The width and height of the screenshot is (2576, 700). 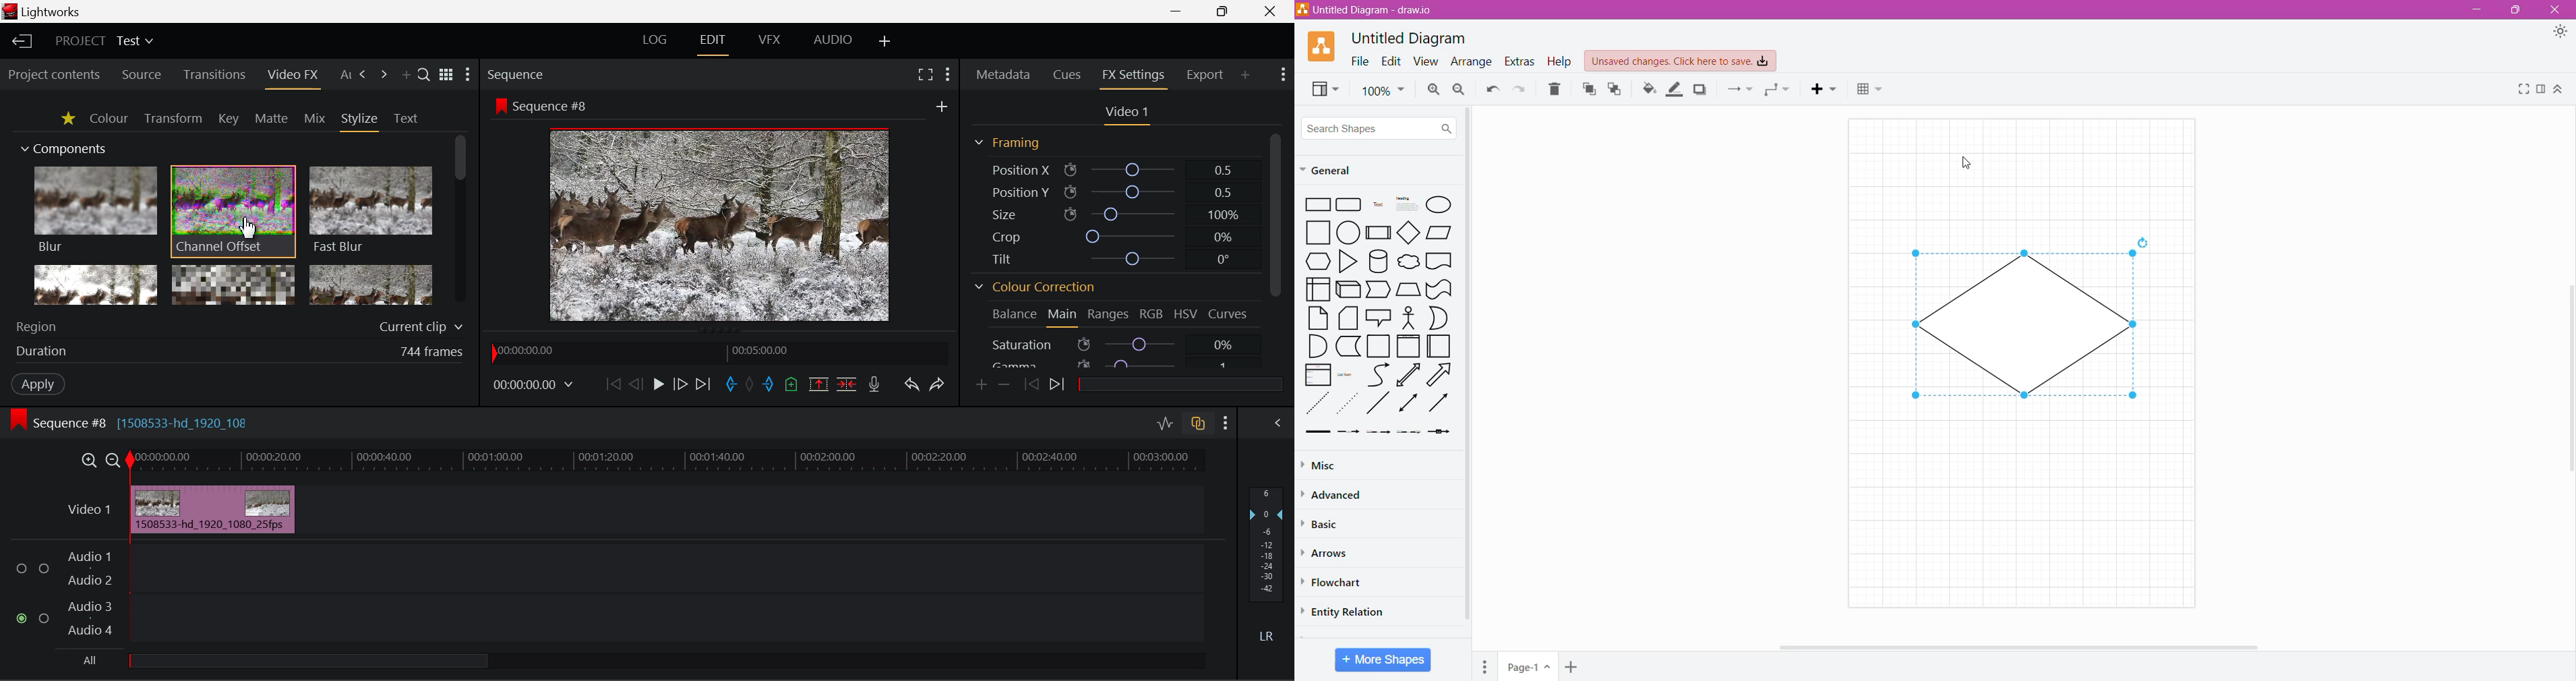 I want to click on Cylinder, so click(x=1379, y=262).